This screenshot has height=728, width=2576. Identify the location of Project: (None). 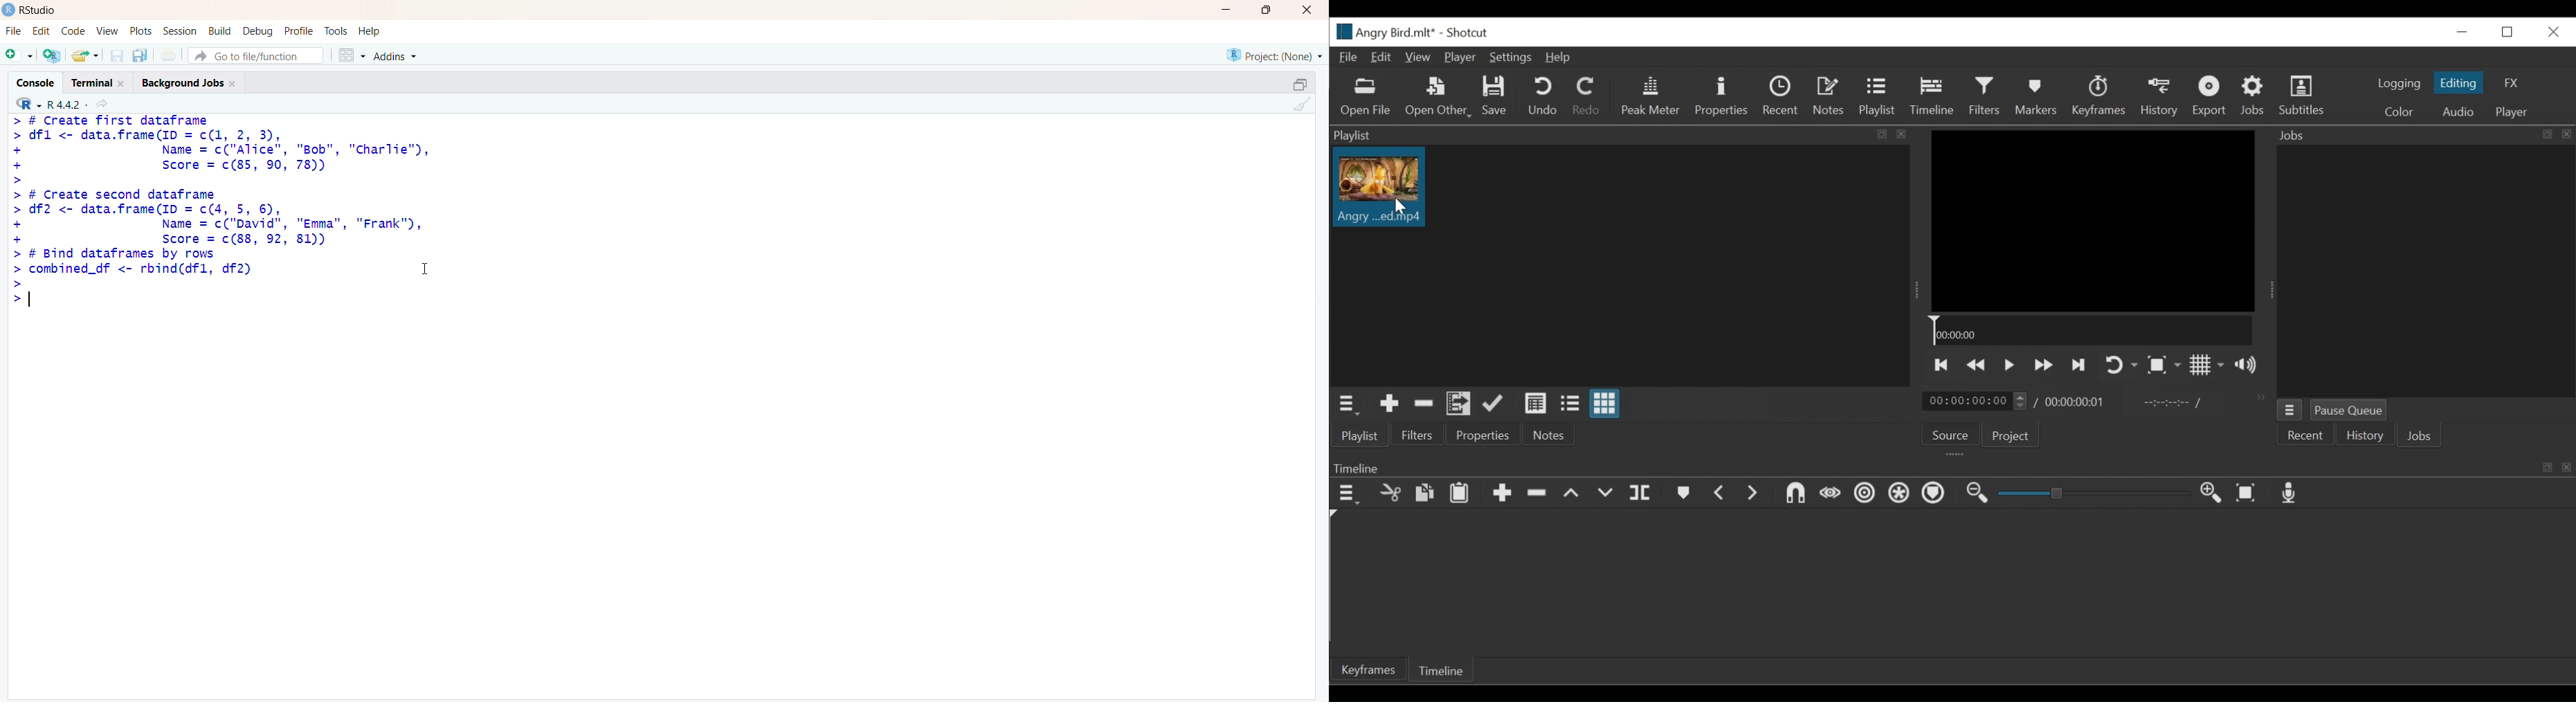
(1275, 55).